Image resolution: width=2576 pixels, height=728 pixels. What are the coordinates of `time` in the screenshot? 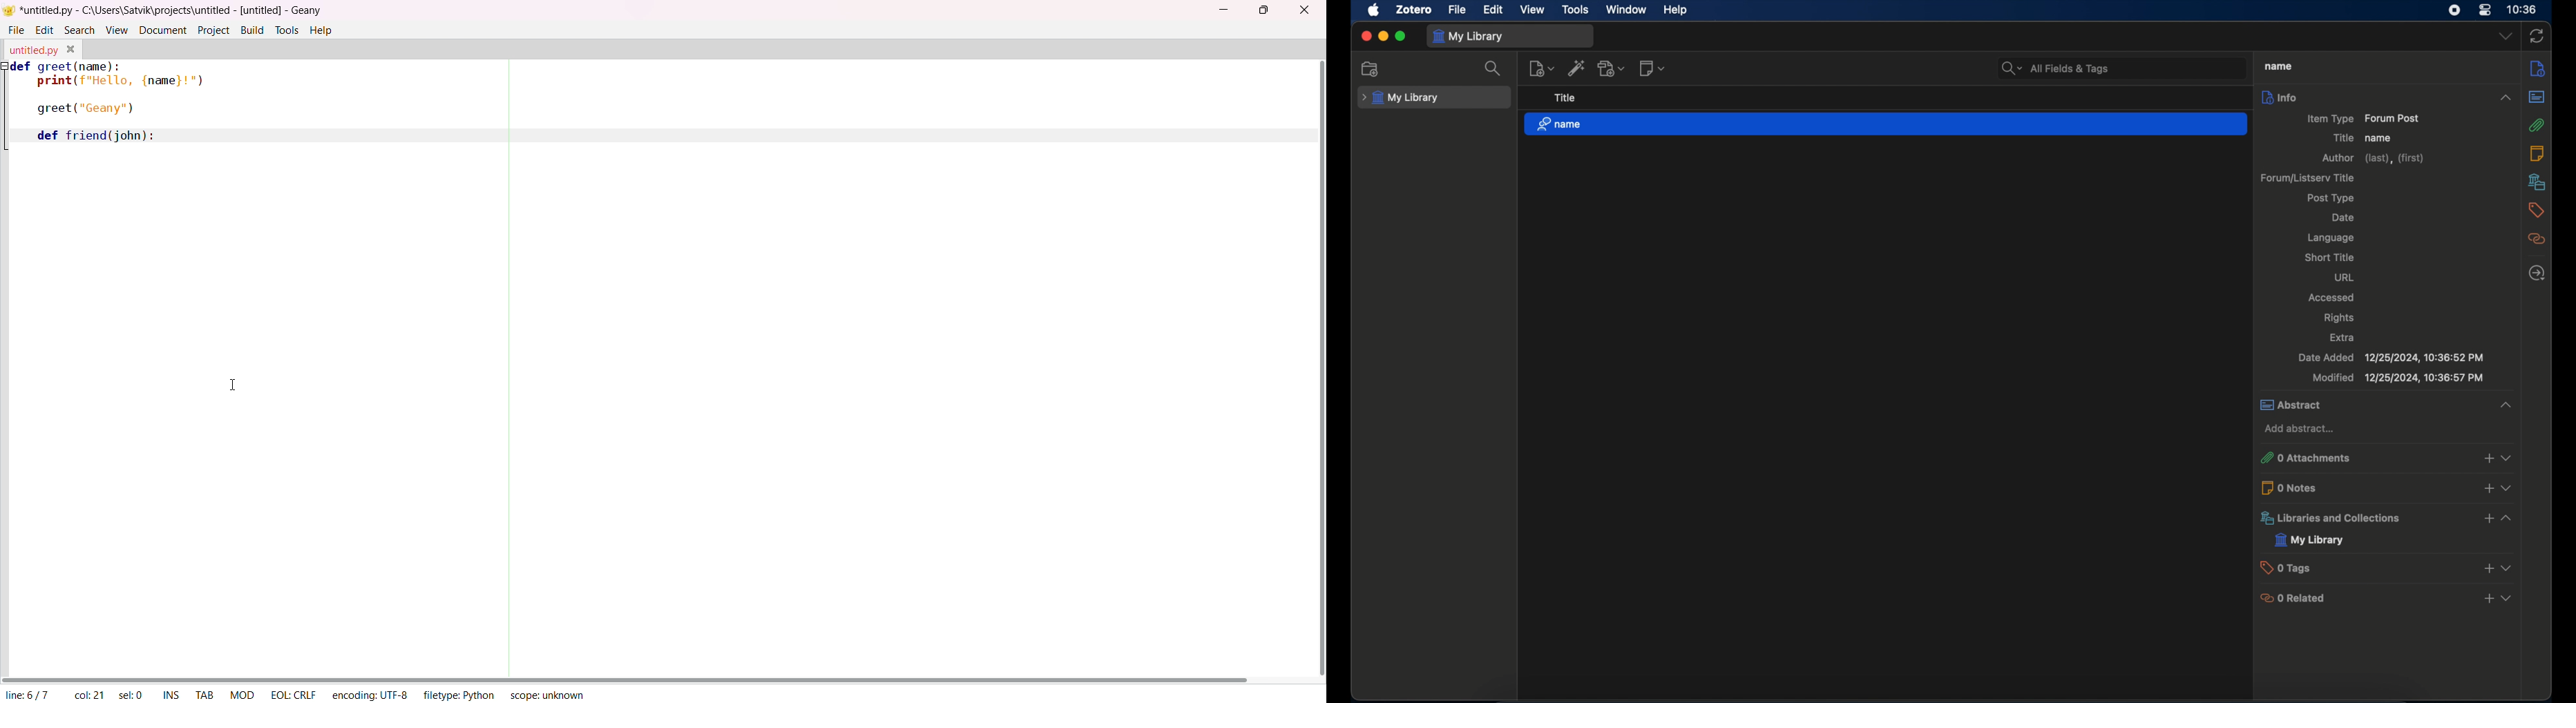 It's located at (2522, 8).